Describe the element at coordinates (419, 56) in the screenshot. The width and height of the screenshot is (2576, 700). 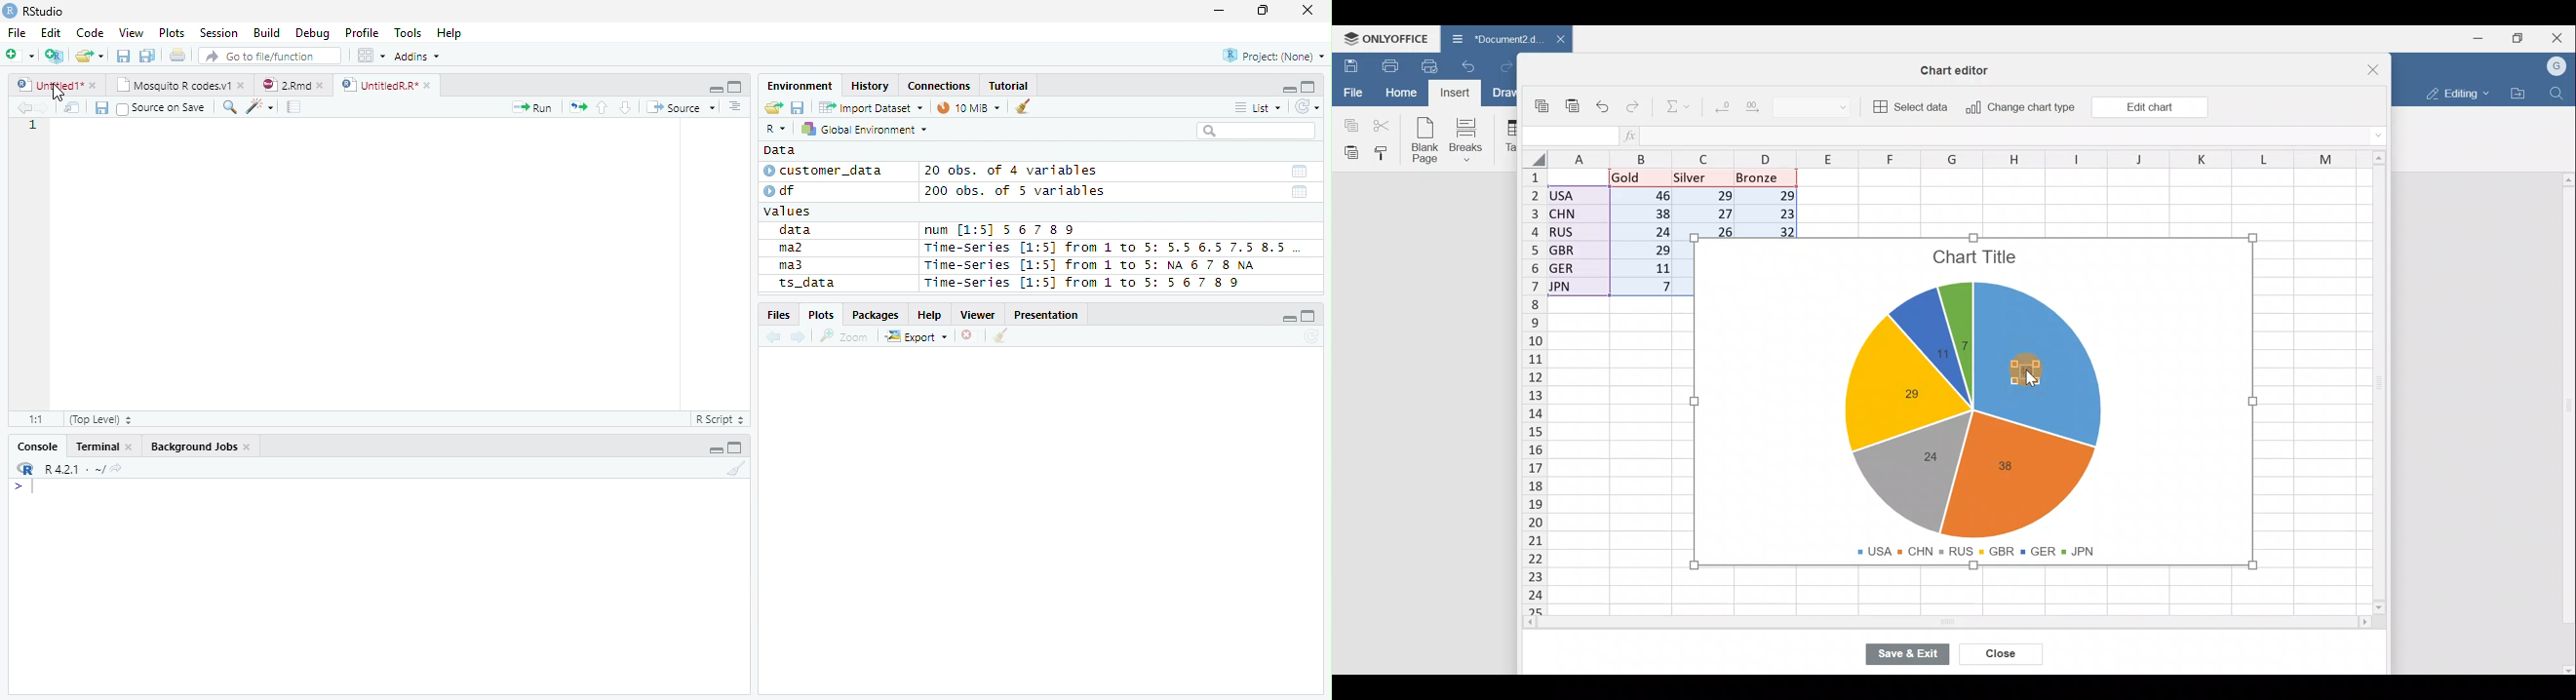
I see `Addins` at that location.